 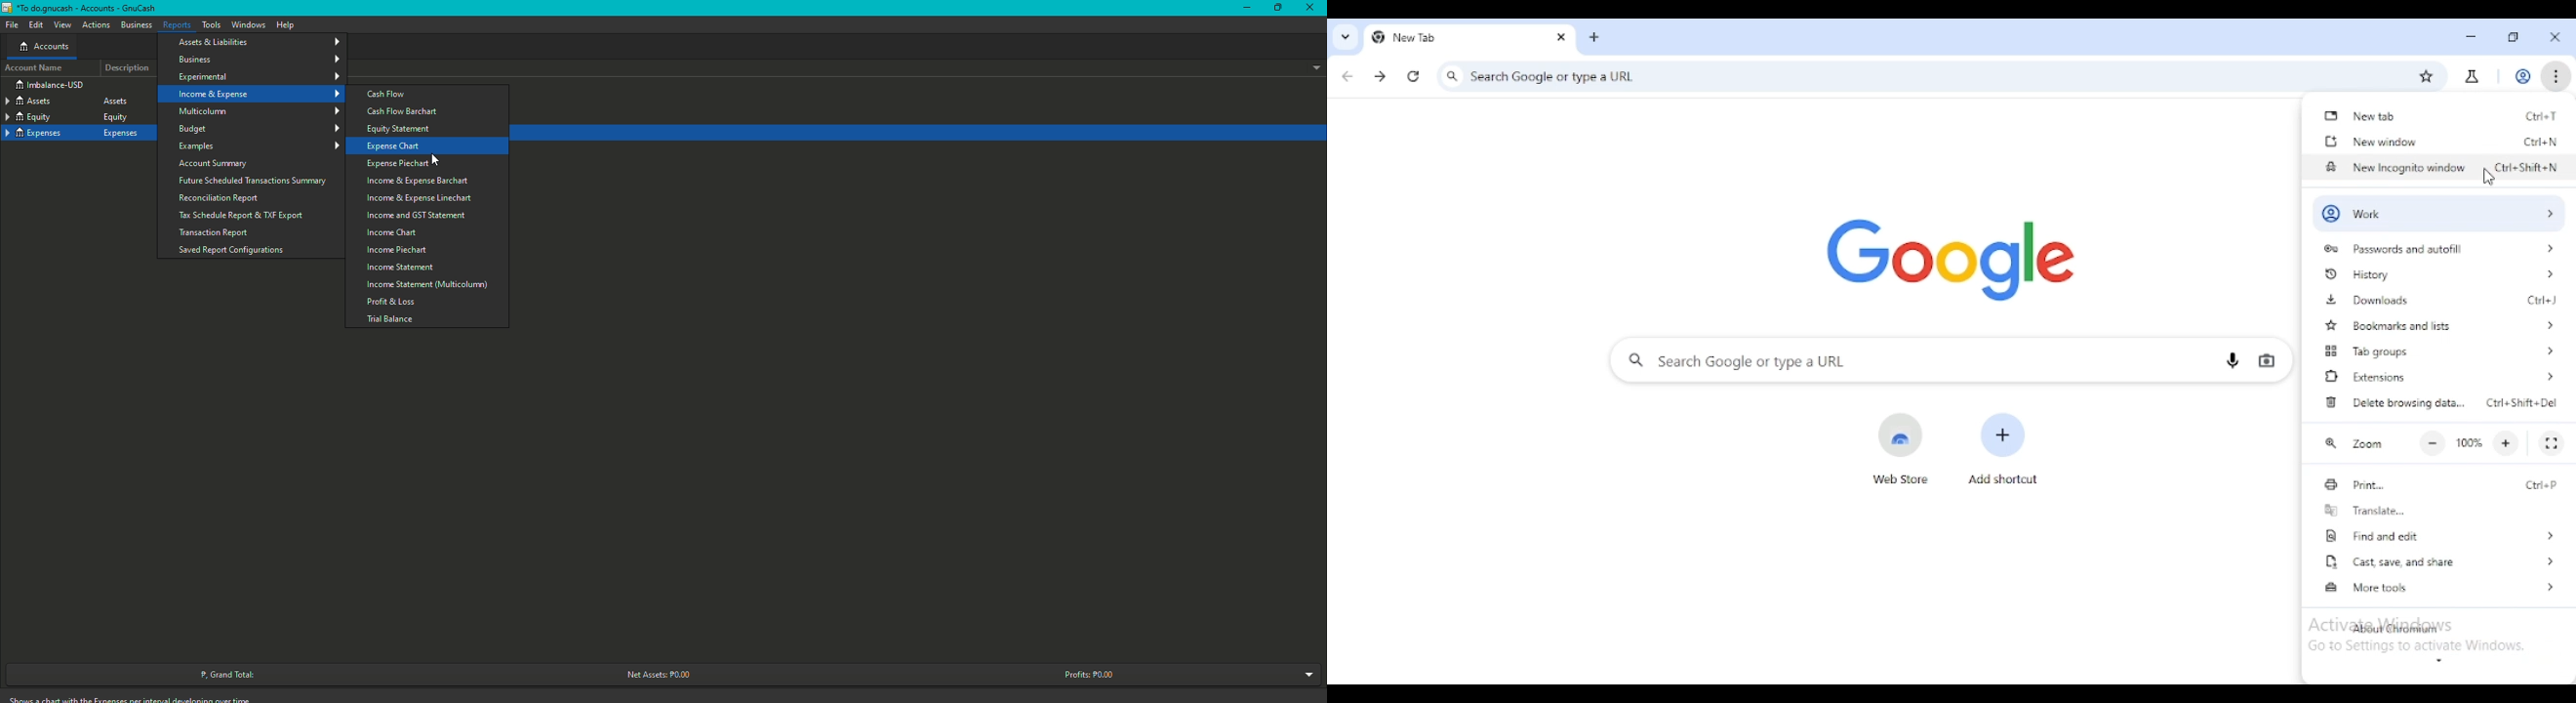 What do you see at coordinates (2362, 509) in the screenshot?
I see `translate` at bounding box center [2362, 509].